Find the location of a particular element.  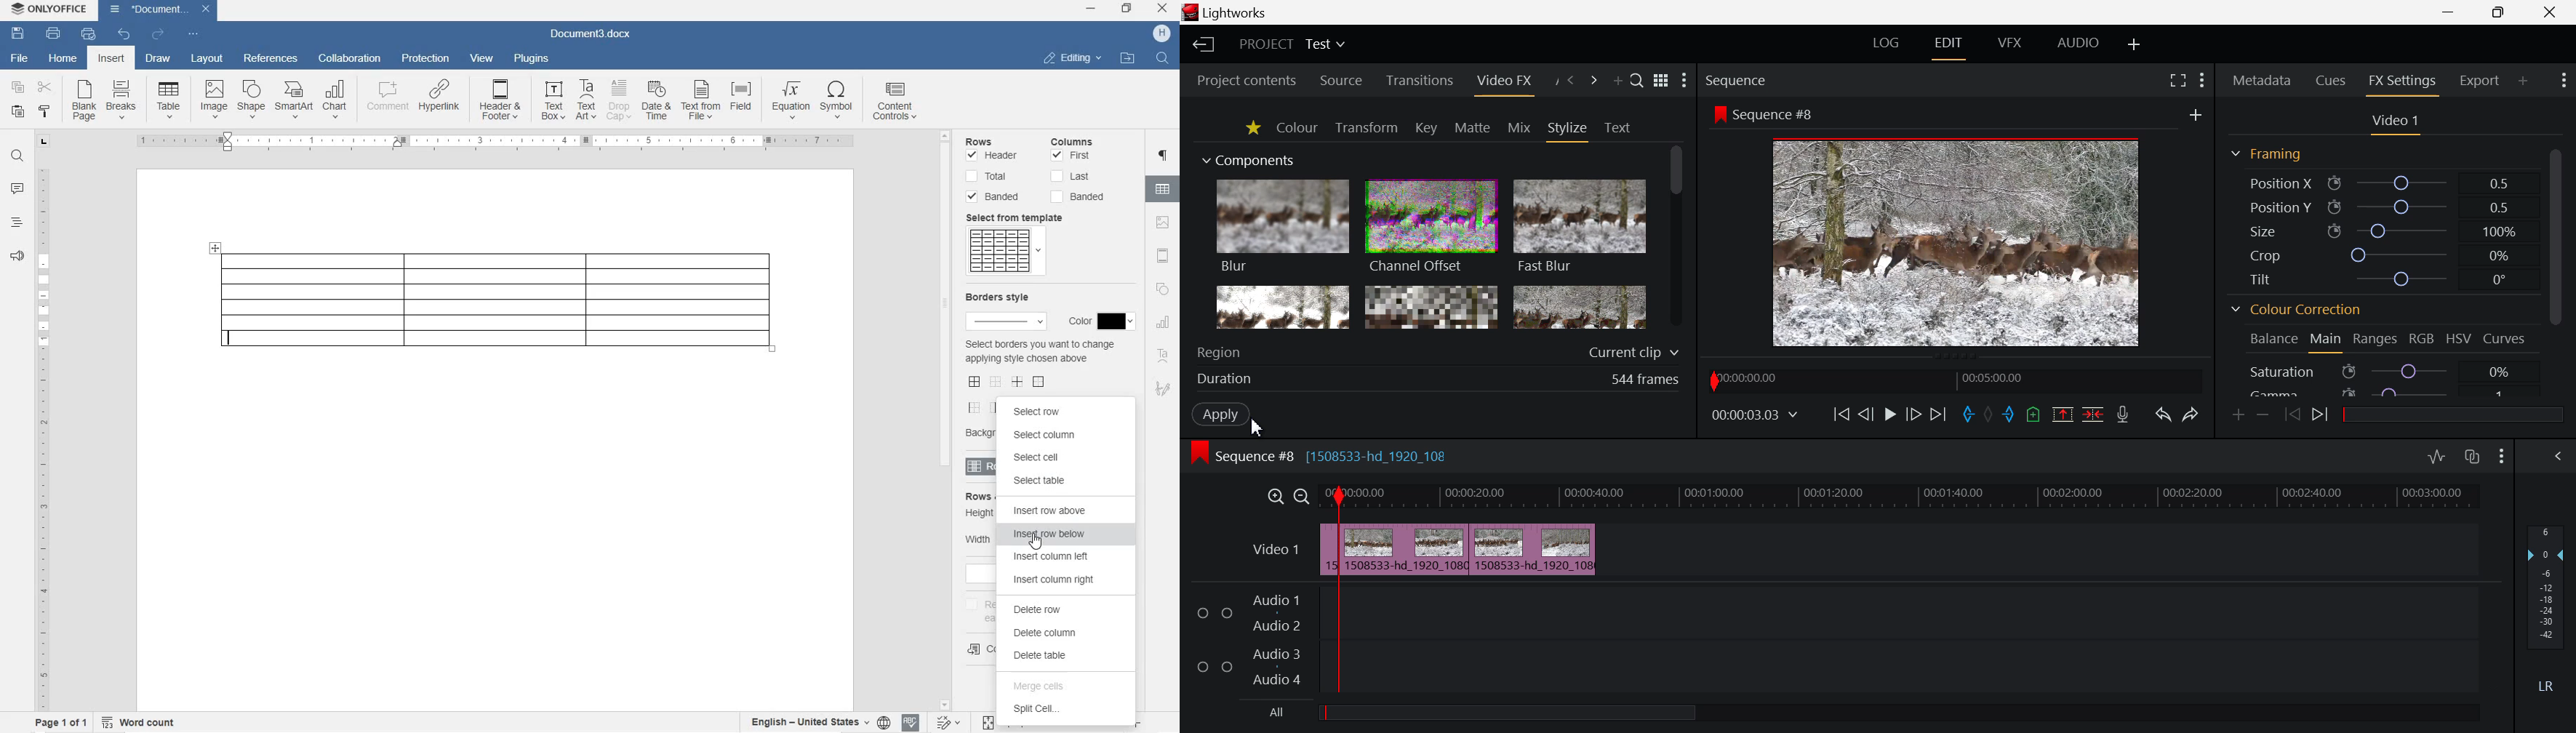

Scroll Bar is located at coordinates (1676, 239).